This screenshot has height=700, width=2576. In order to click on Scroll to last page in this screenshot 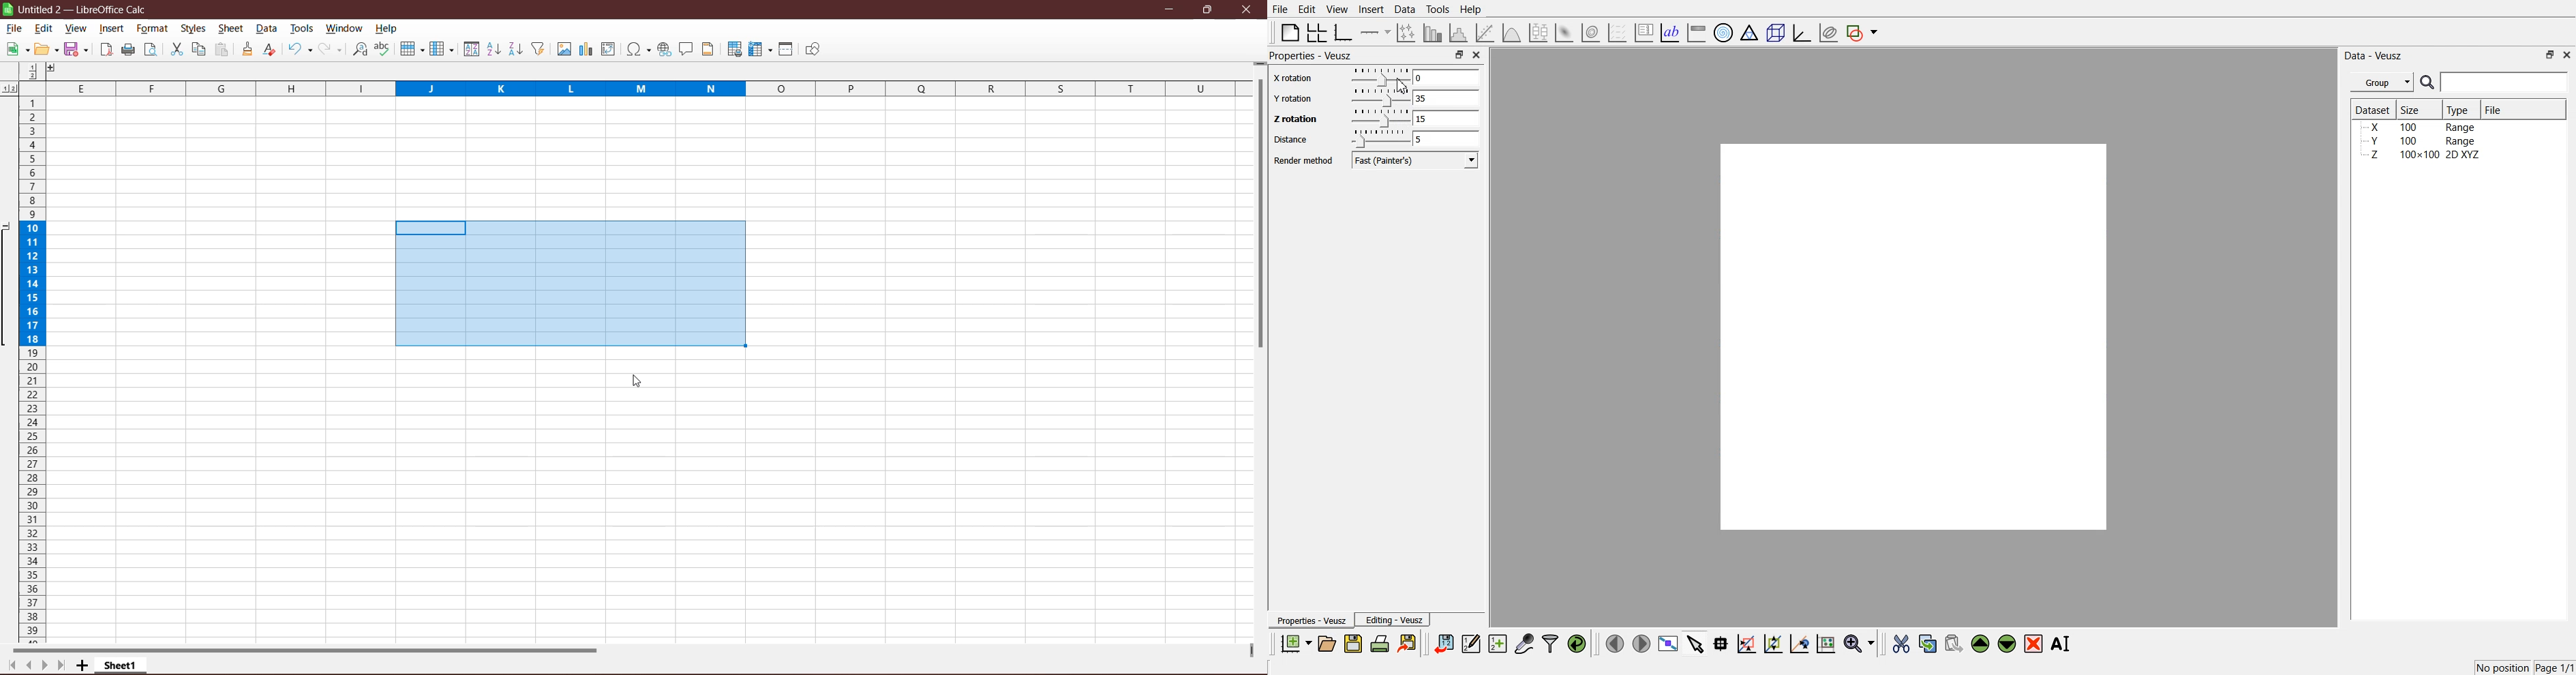, I will do `click(60, 666)`.